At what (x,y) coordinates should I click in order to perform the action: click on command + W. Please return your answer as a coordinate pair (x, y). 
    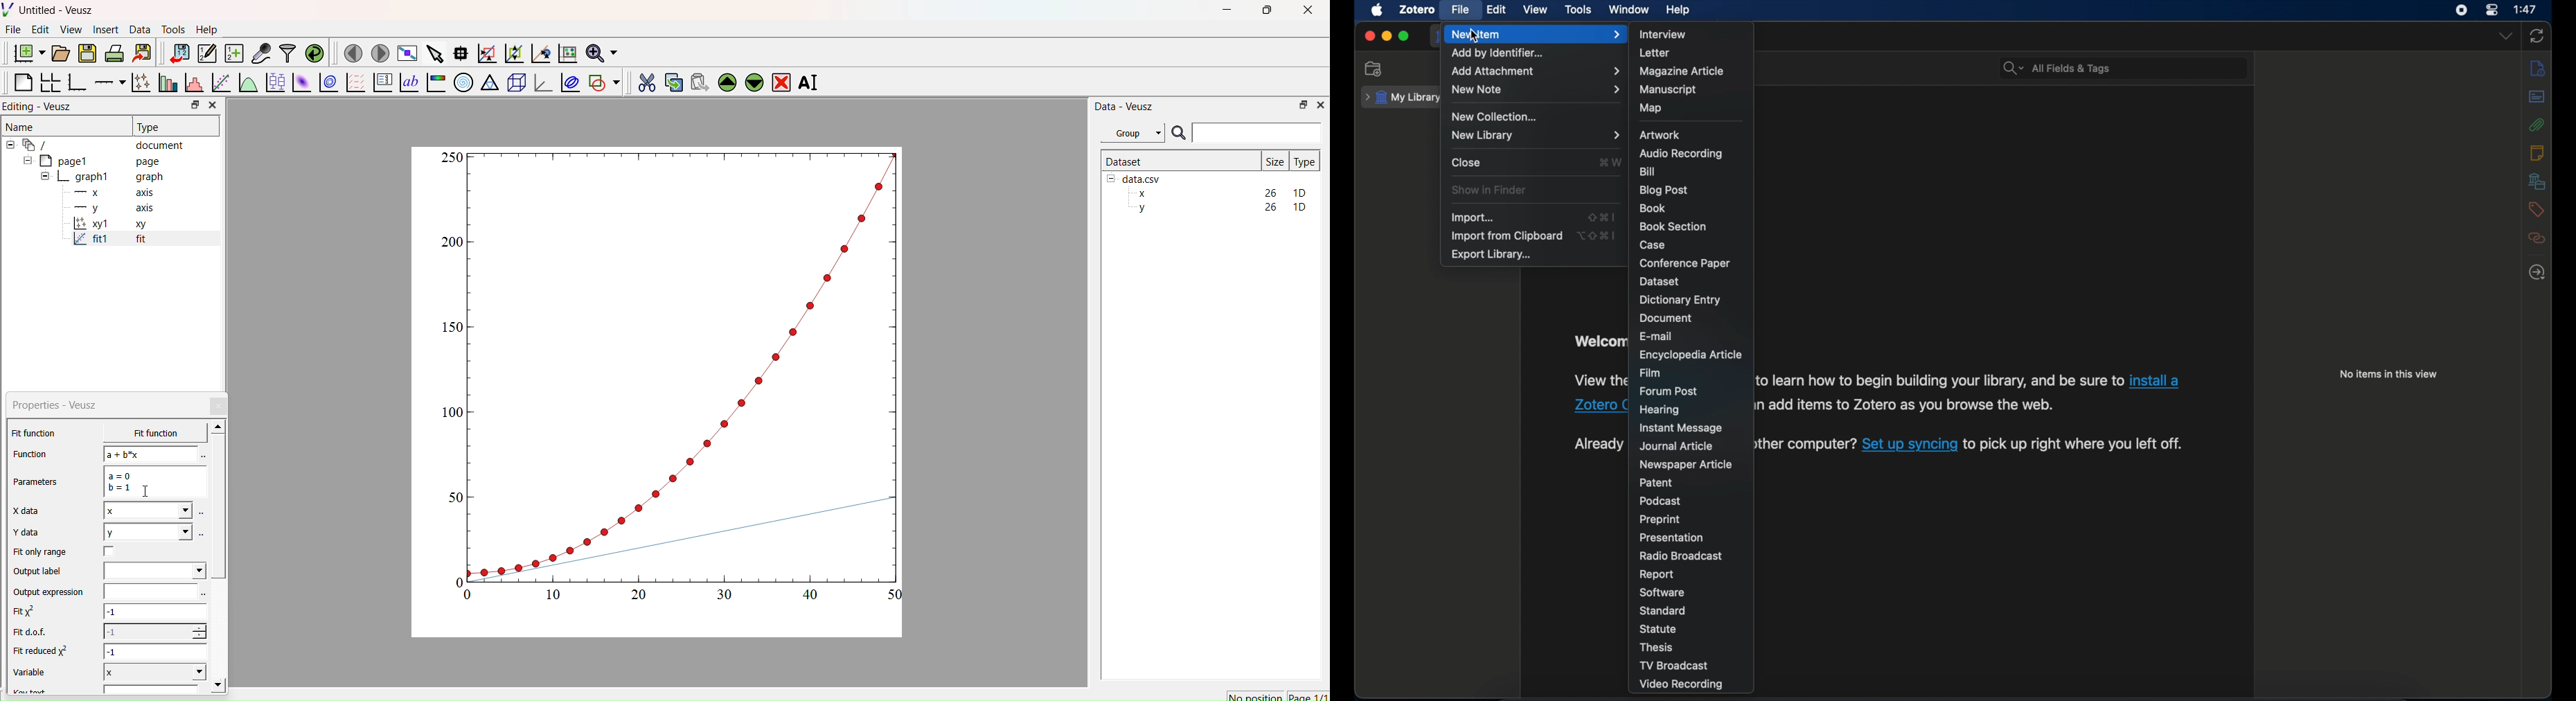
    Looking at the image, I should click on (1610, 162).